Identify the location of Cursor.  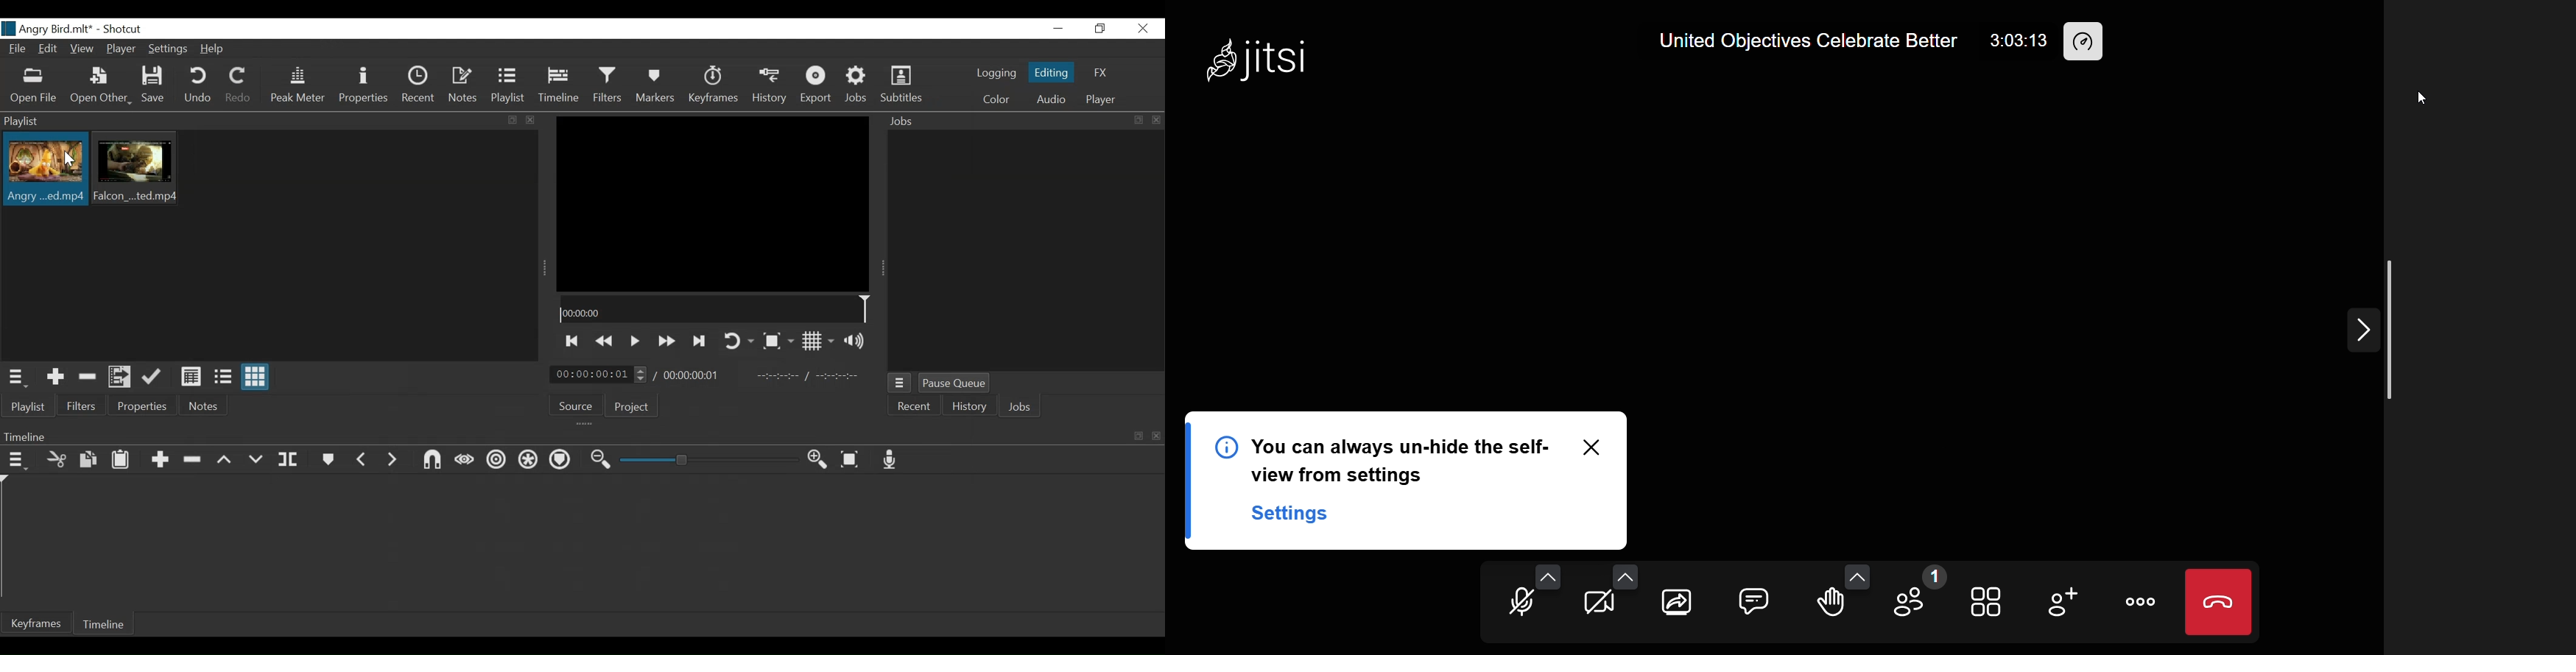
(70, 161).